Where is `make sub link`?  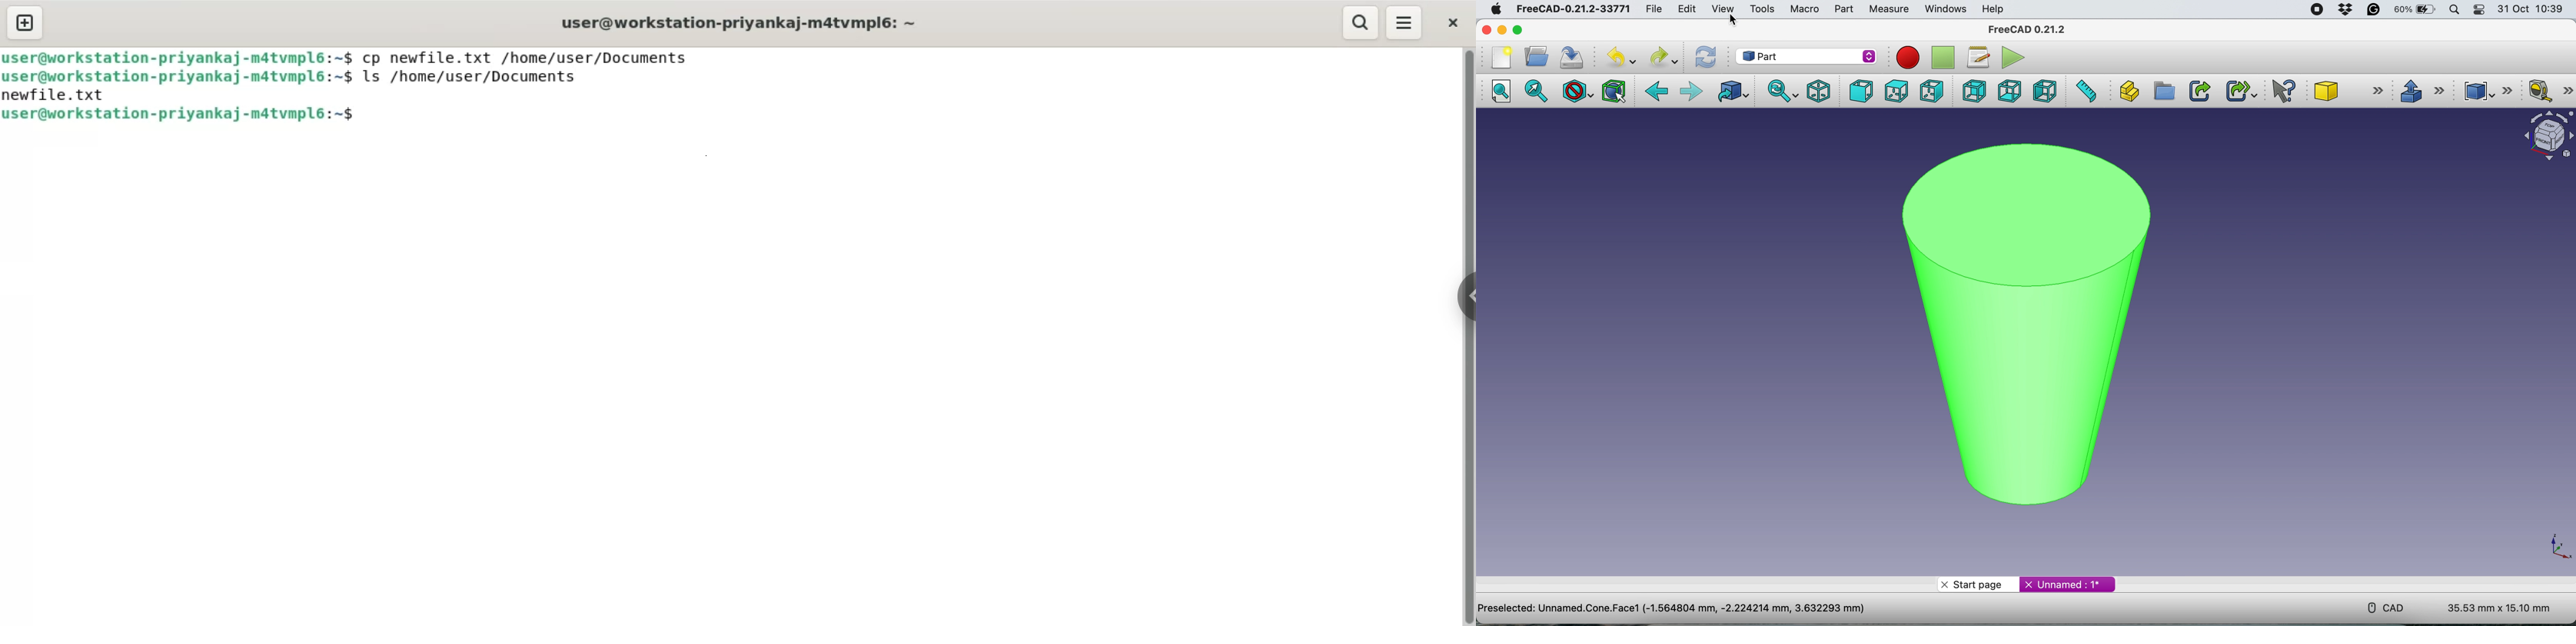 make sub link is located at coordinates (2241, 91).